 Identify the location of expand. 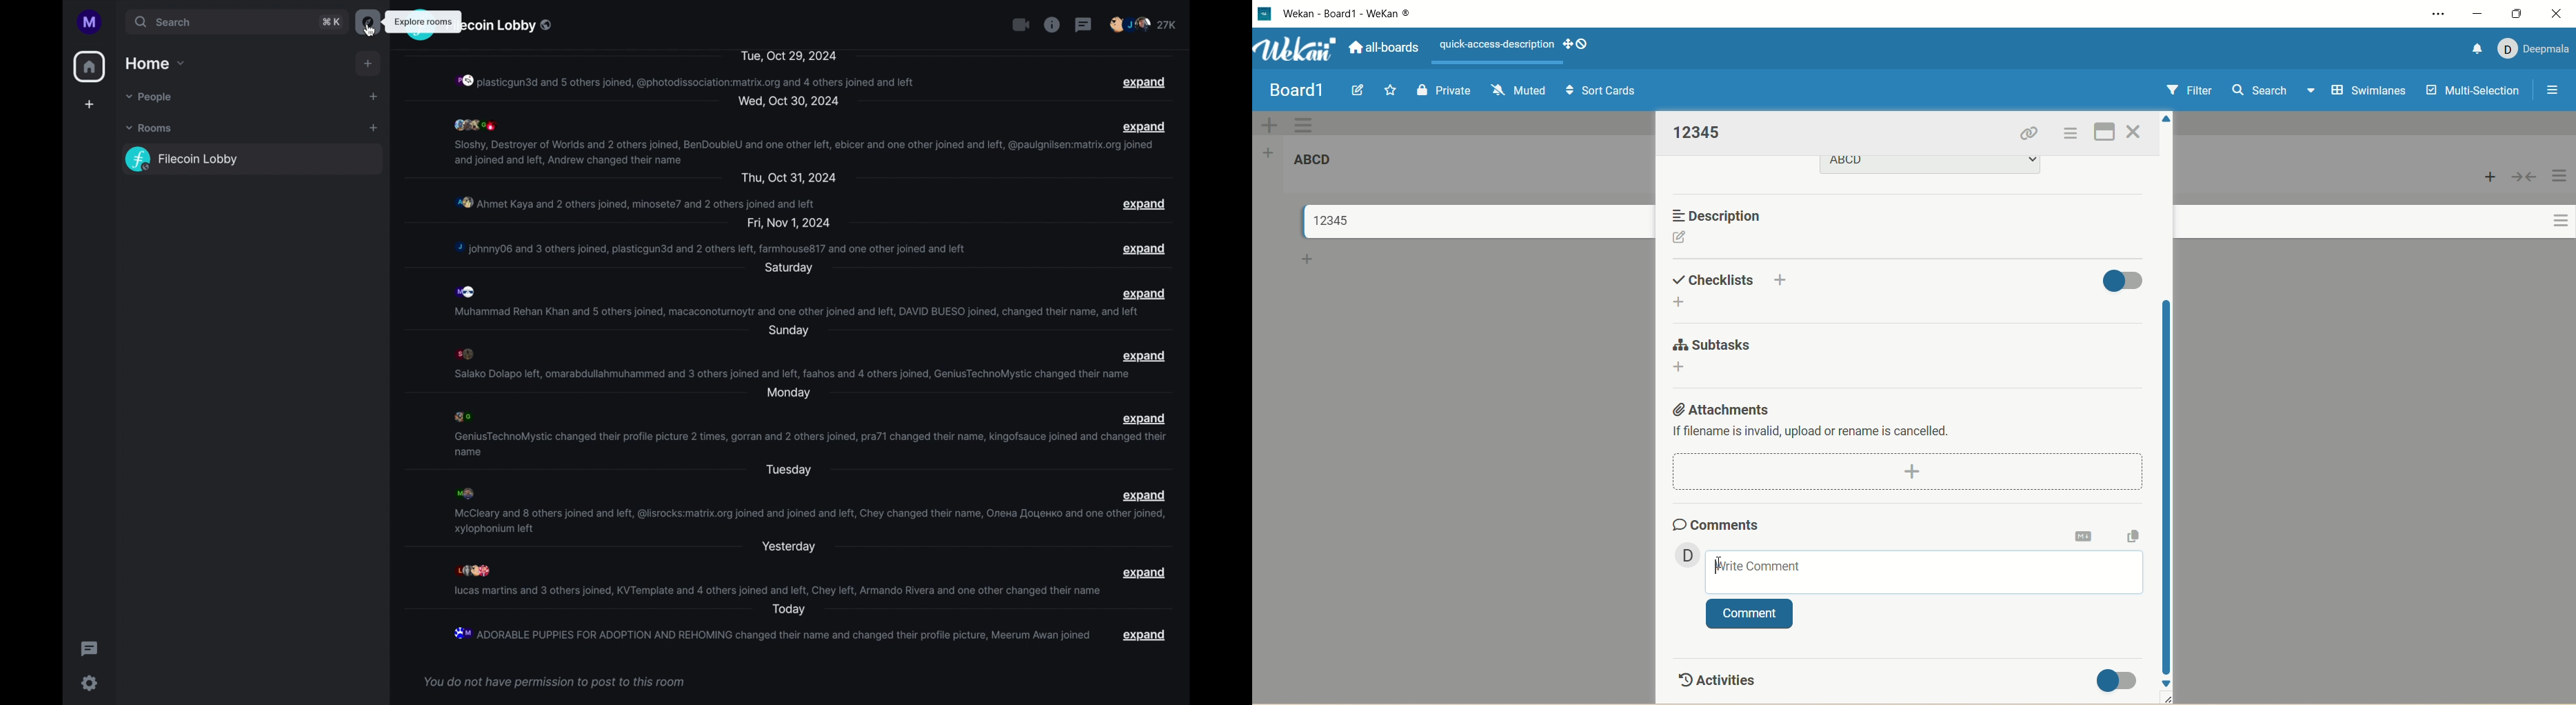
(1144, 83).